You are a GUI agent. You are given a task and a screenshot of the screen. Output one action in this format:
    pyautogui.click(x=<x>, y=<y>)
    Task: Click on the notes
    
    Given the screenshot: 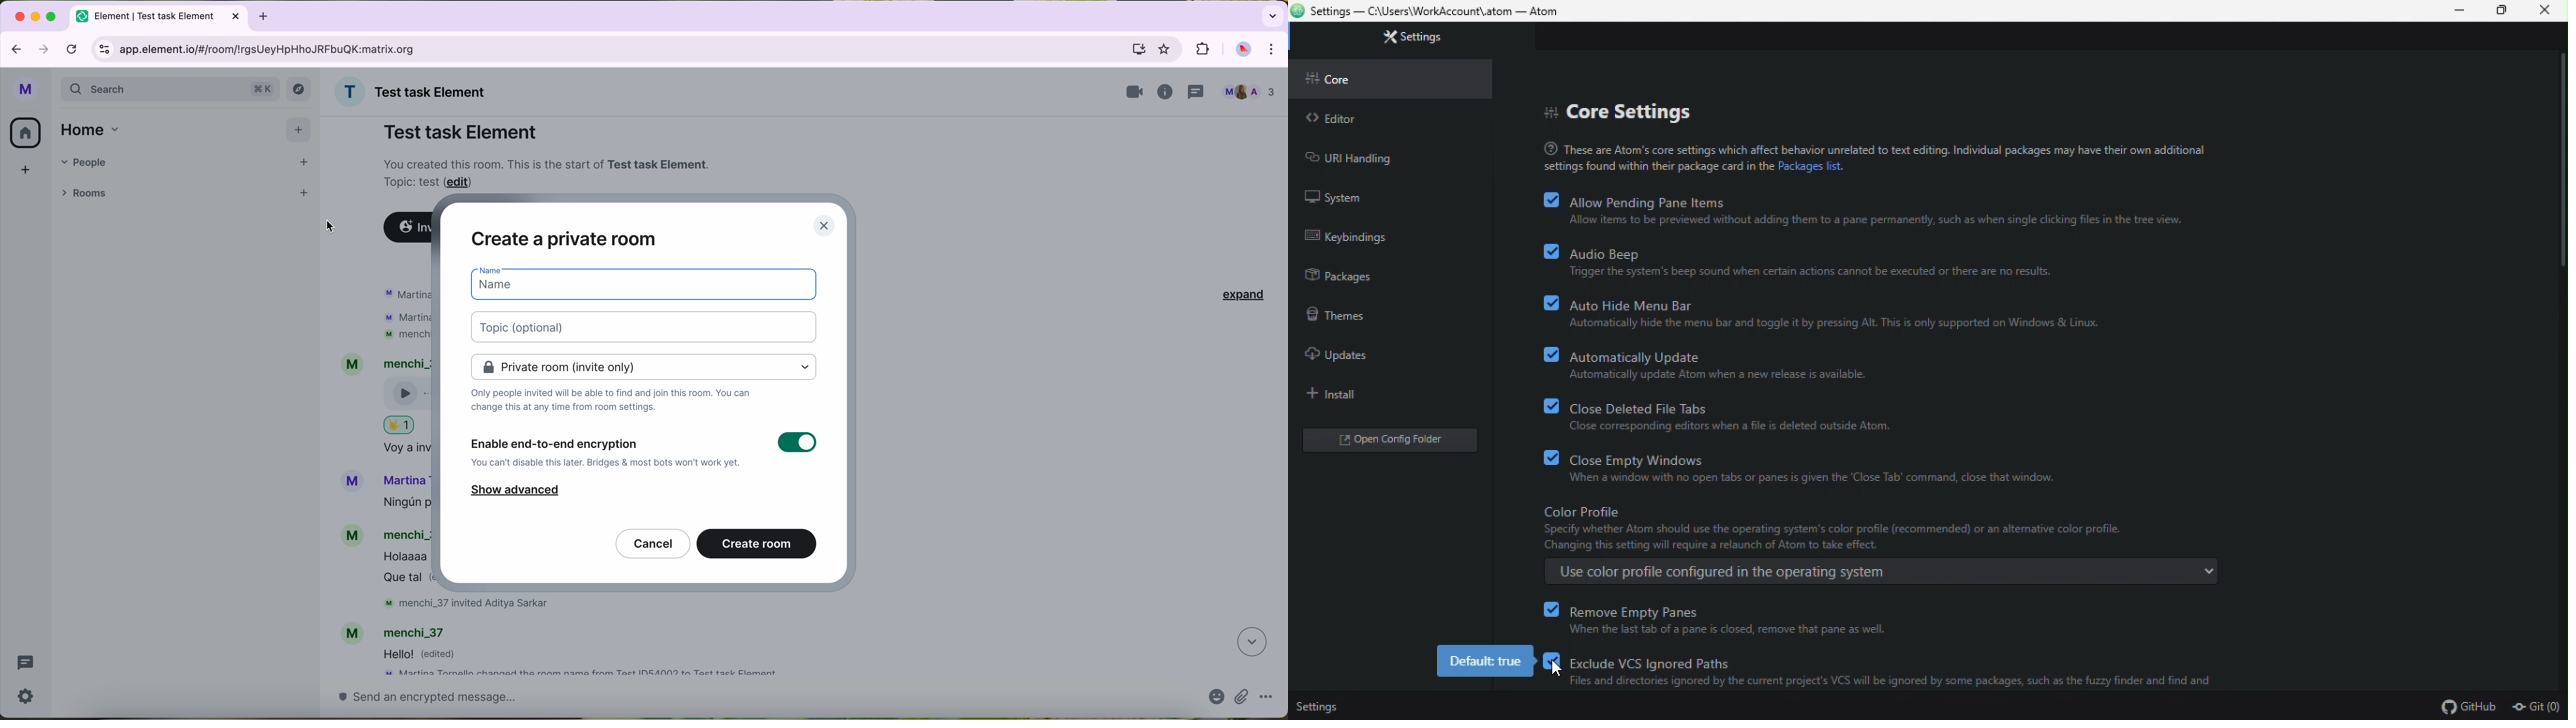 What is the action you would take?
    pyautogui.click(x=612, y=403)
    